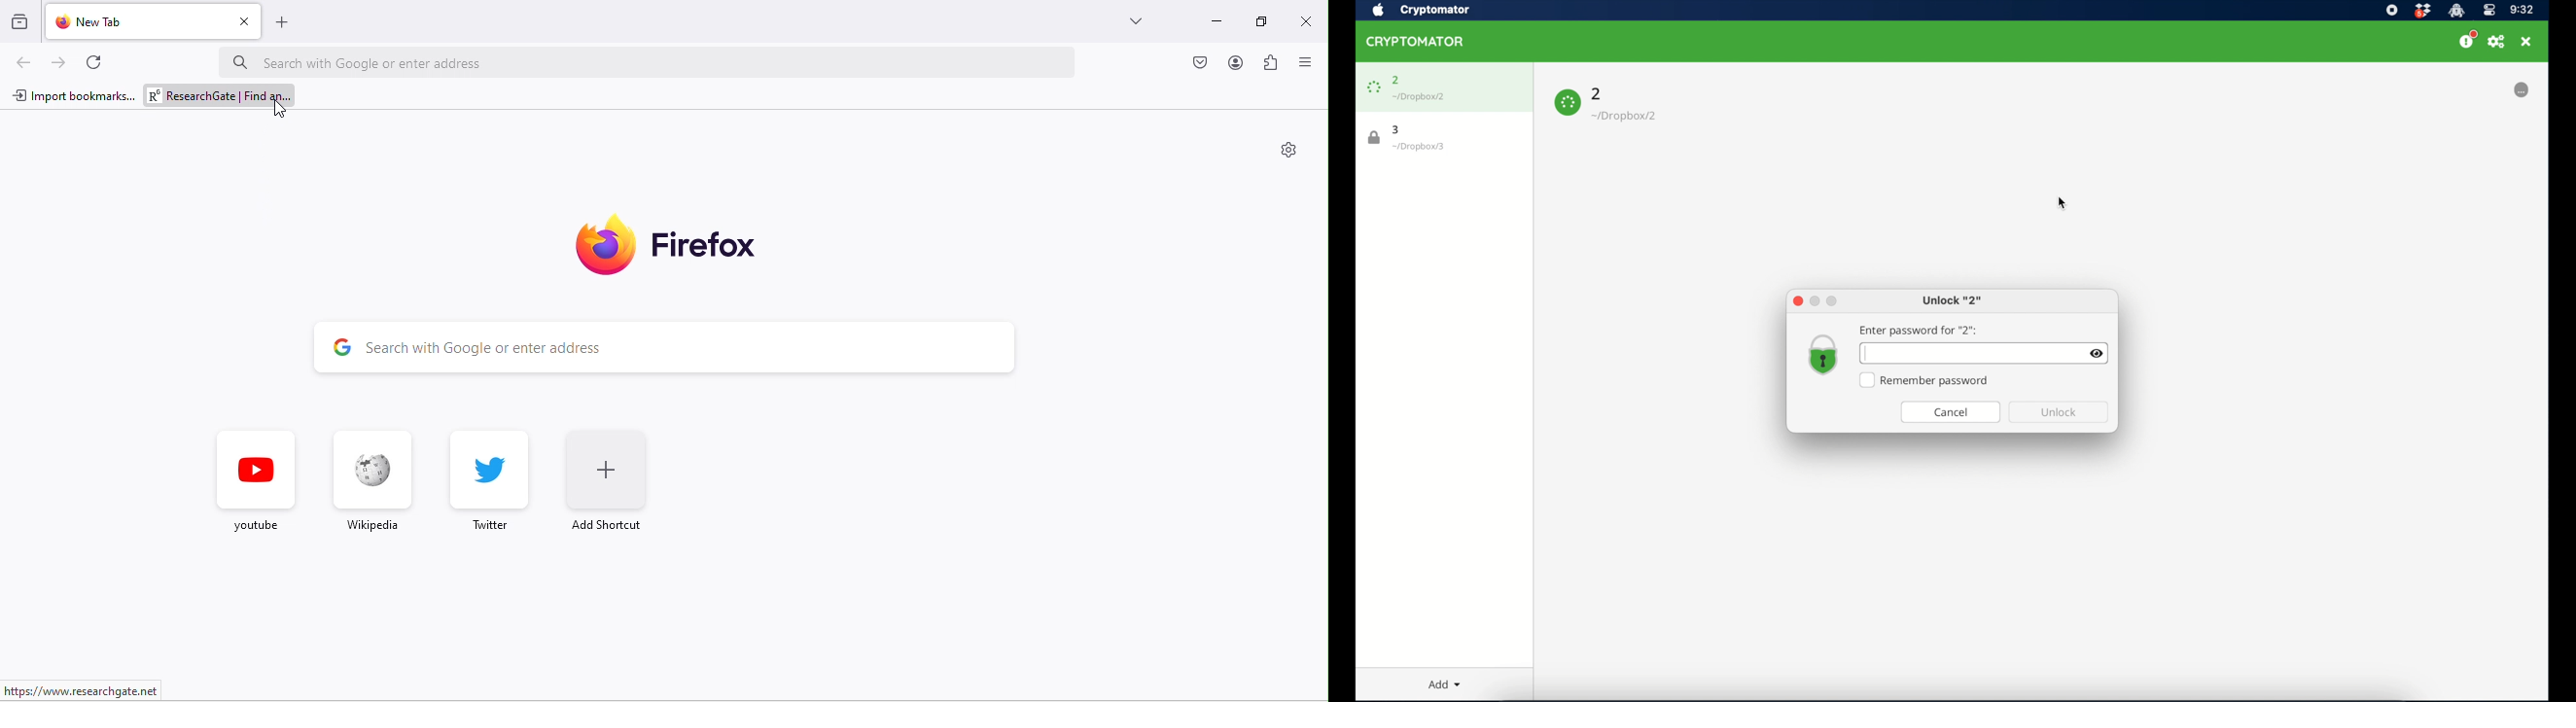 Image resolution: width=2576 pixels, height=728 pixels. Describe the element at coordinates (1627, 116) in the screenshot. I see `vault location` at that location.